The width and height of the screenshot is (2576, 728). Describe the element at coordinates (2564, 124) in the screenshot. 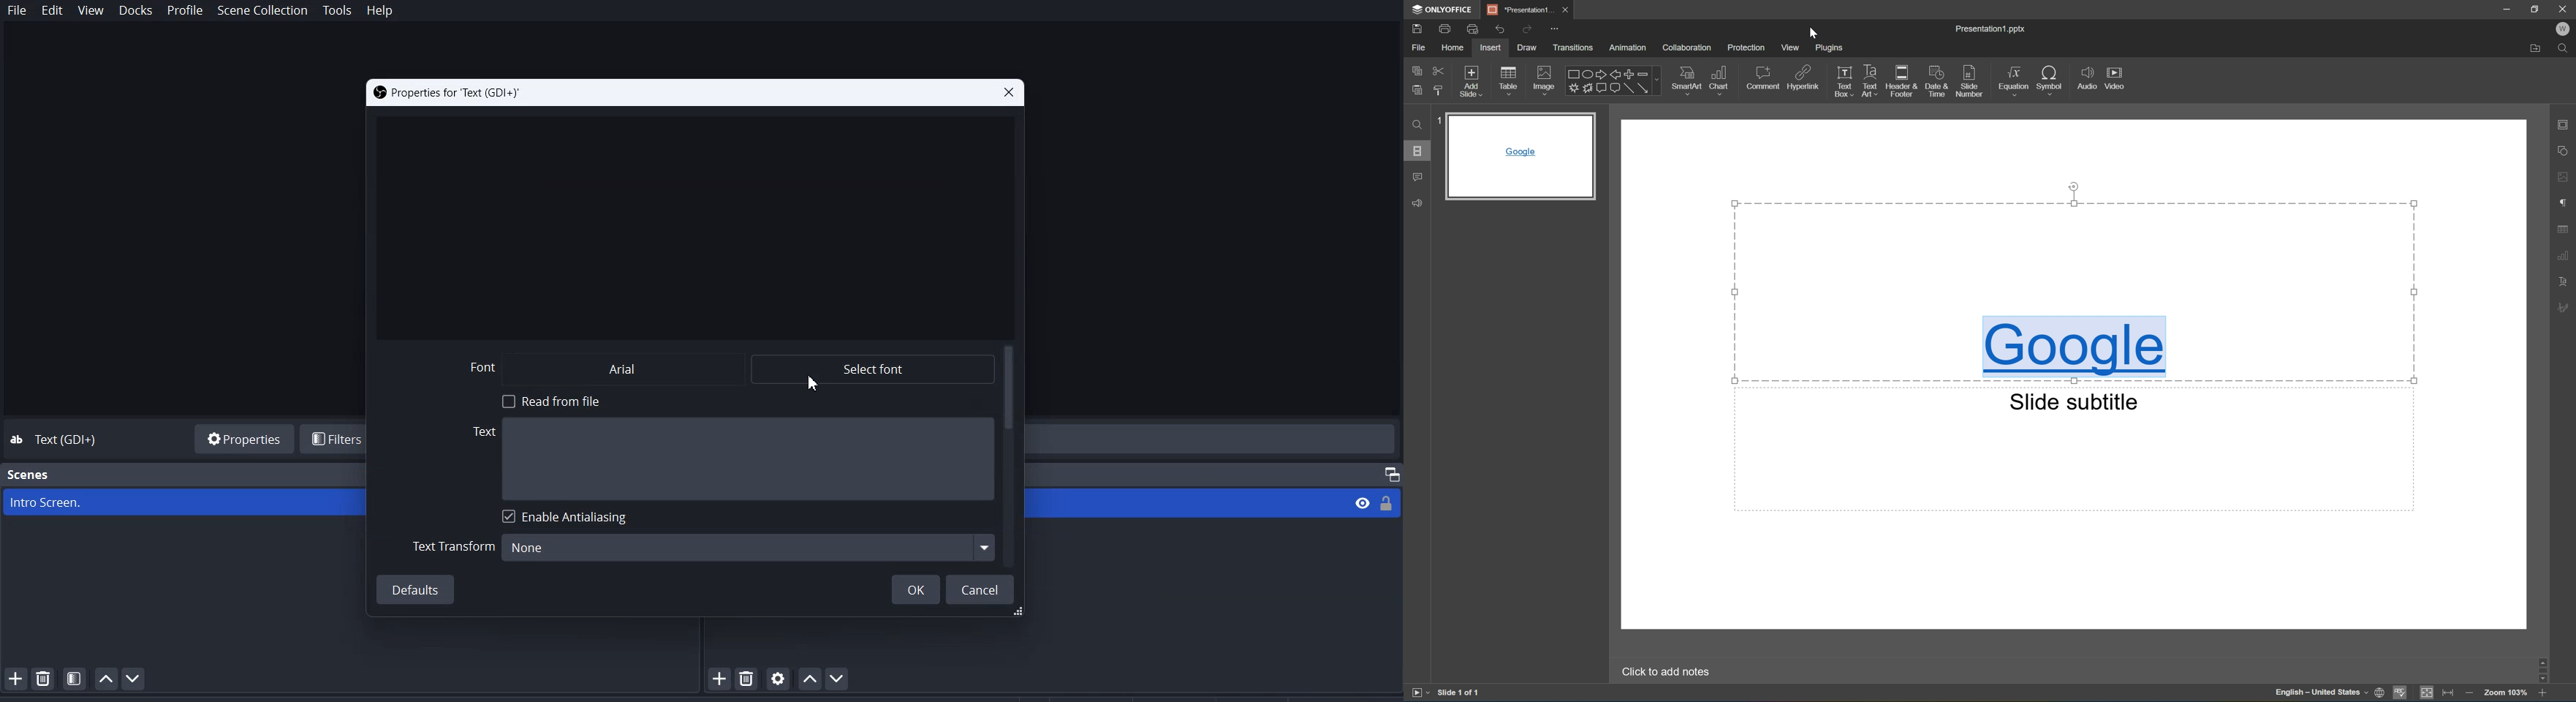

I see `Slide settings` at that location.